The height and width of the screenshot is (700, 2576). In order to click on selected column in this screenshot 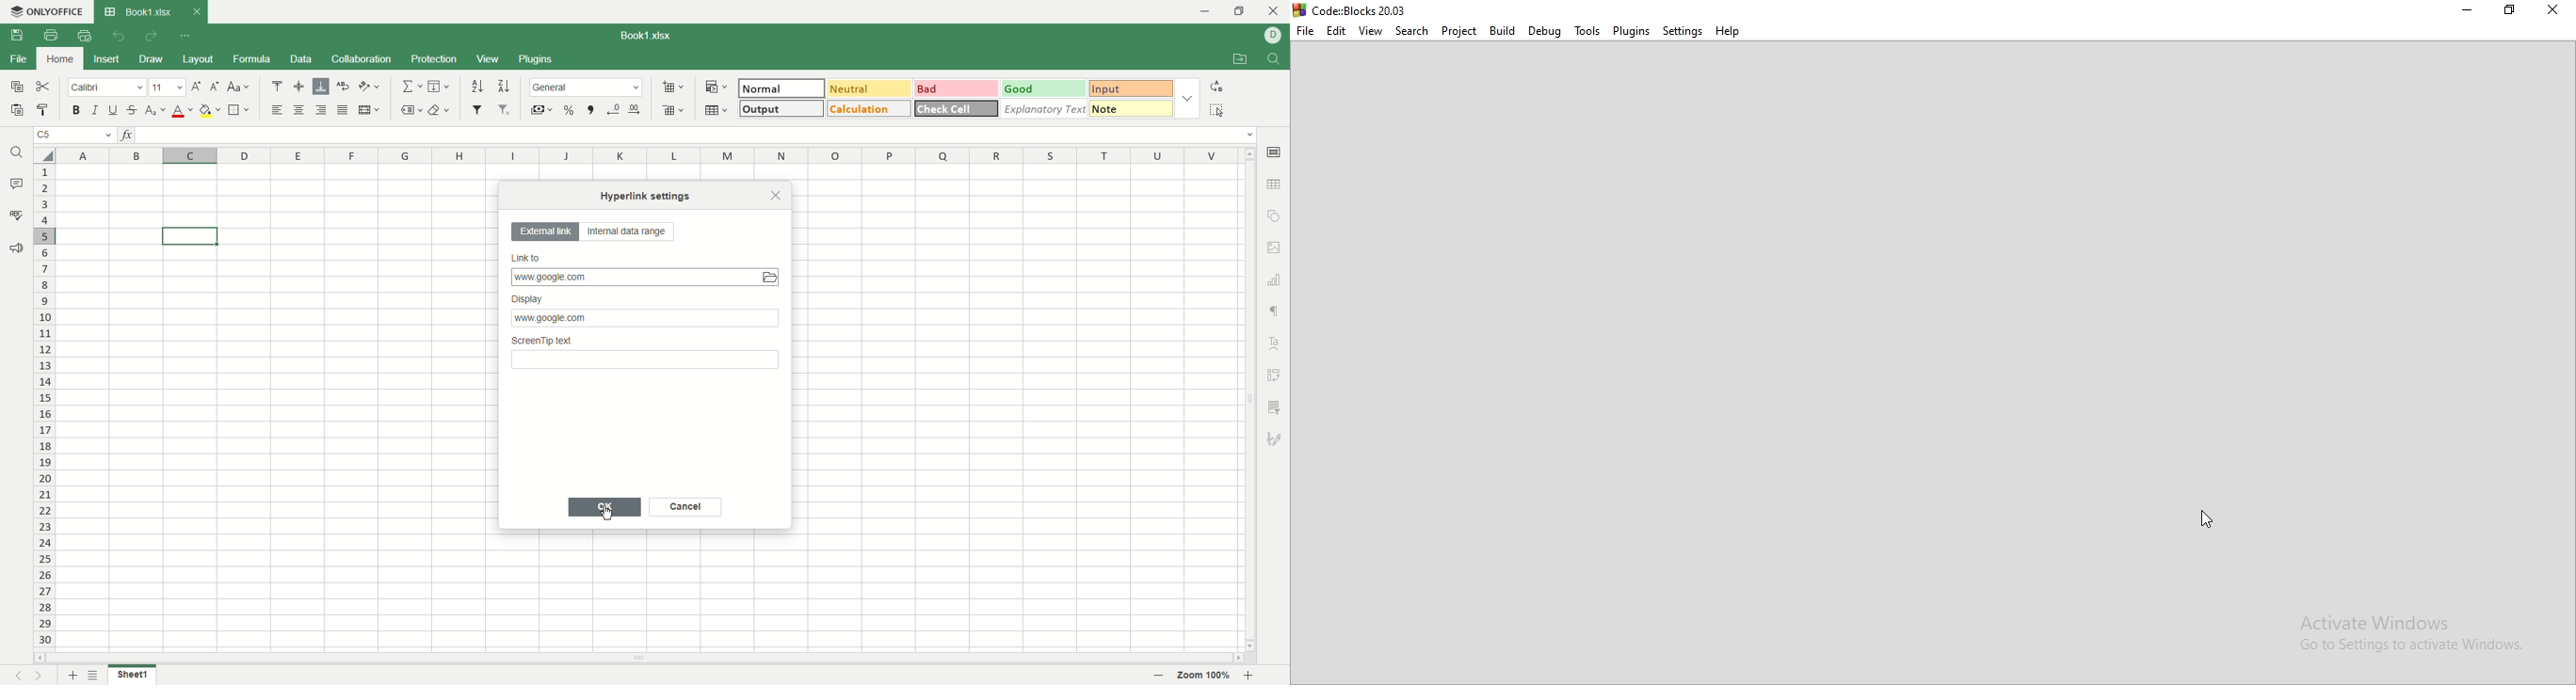, I will do `click(191, 154)`.